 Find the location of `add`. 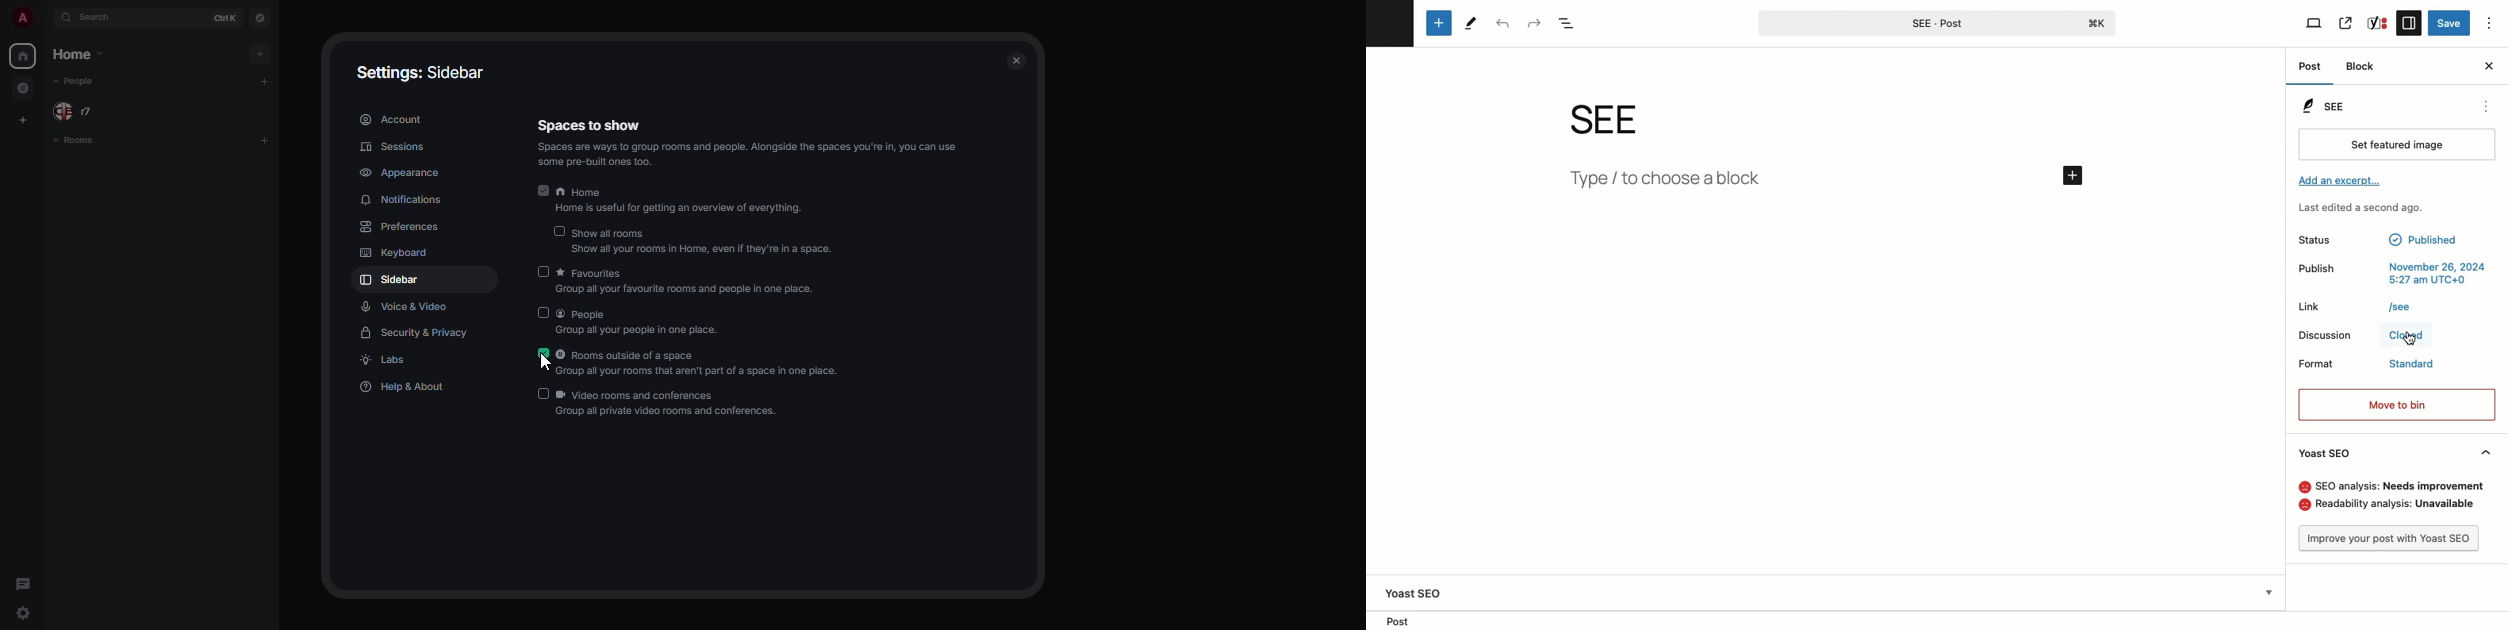

add is located at coordinates (257, 53).